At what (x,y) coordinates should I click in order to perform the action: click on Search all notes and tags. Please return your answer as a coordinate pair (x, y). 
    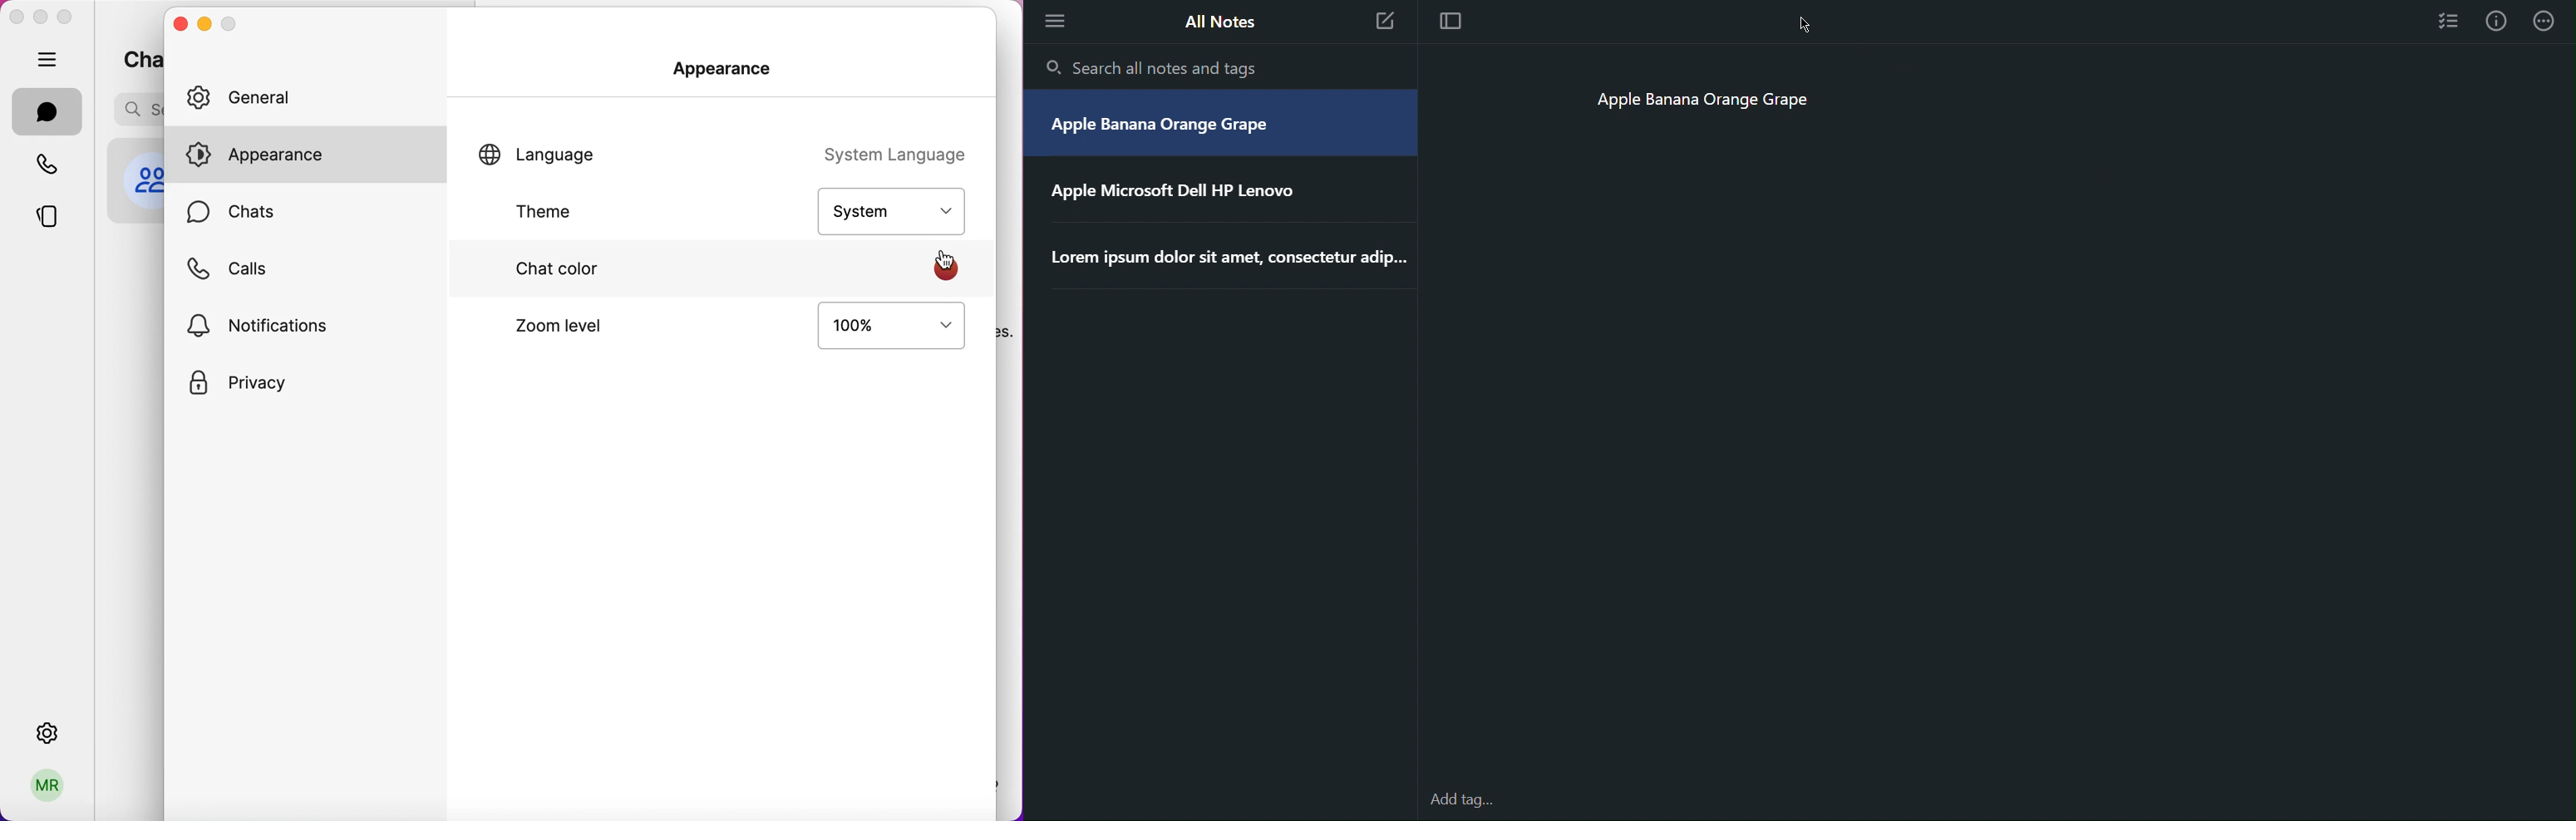
    Looking at the image, I should click on (1156, 67).